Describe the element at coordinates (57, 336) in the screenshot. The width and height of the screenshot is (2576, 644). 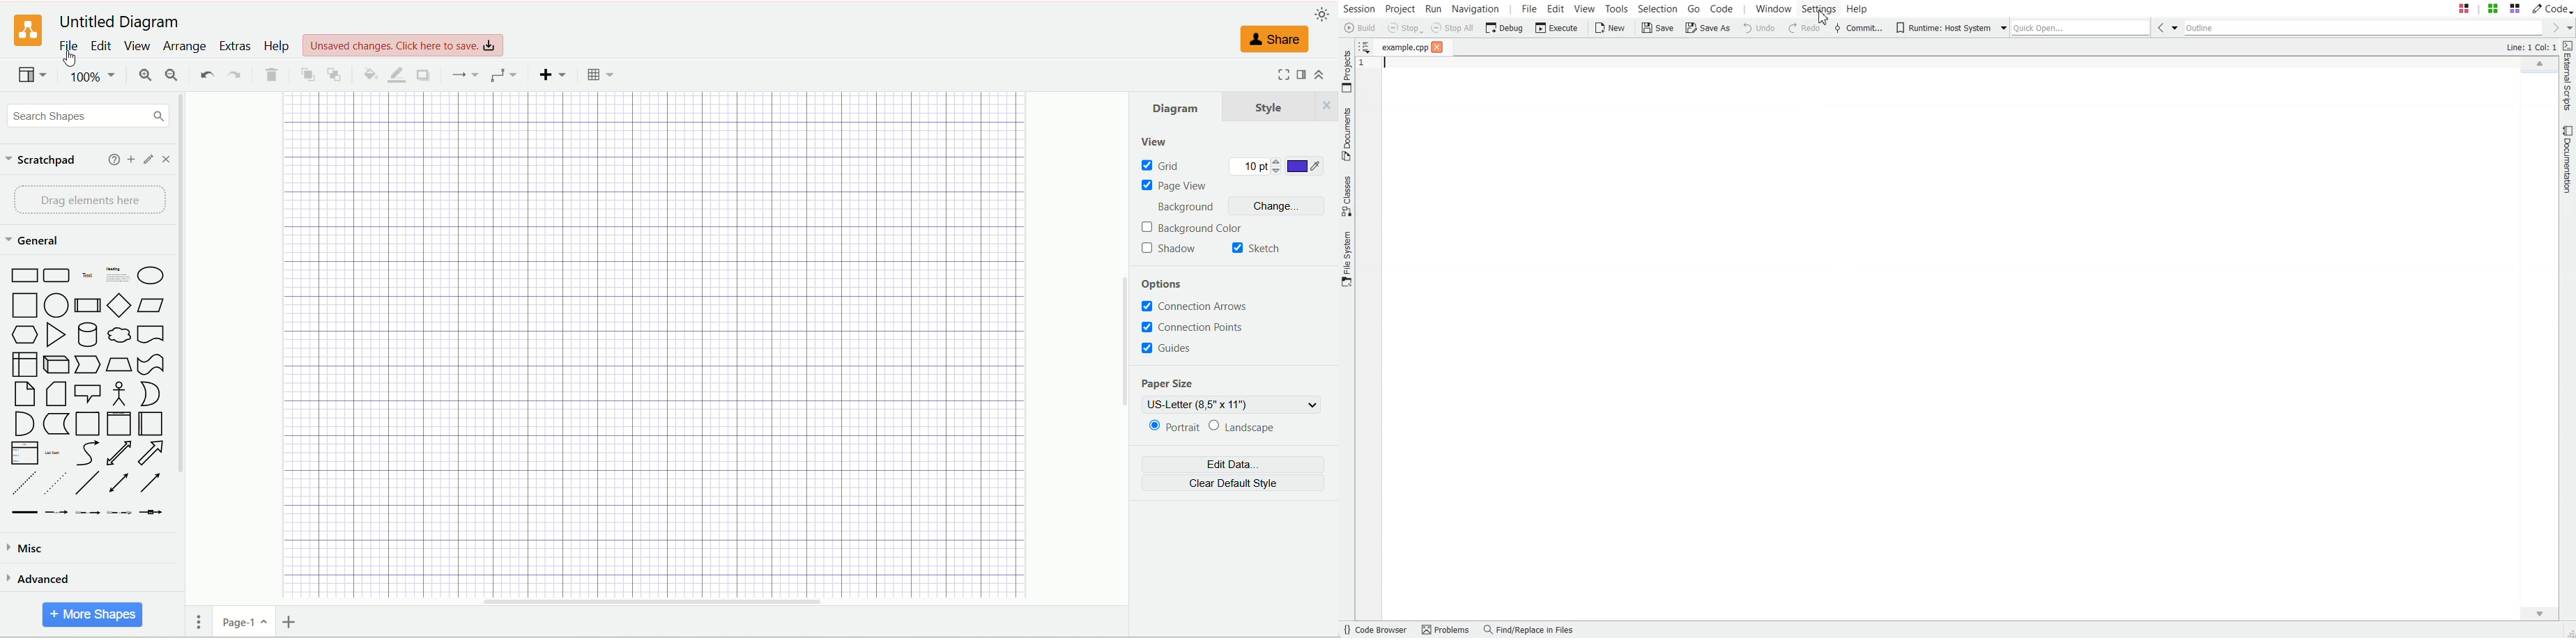
I see `Triangle` at that location.